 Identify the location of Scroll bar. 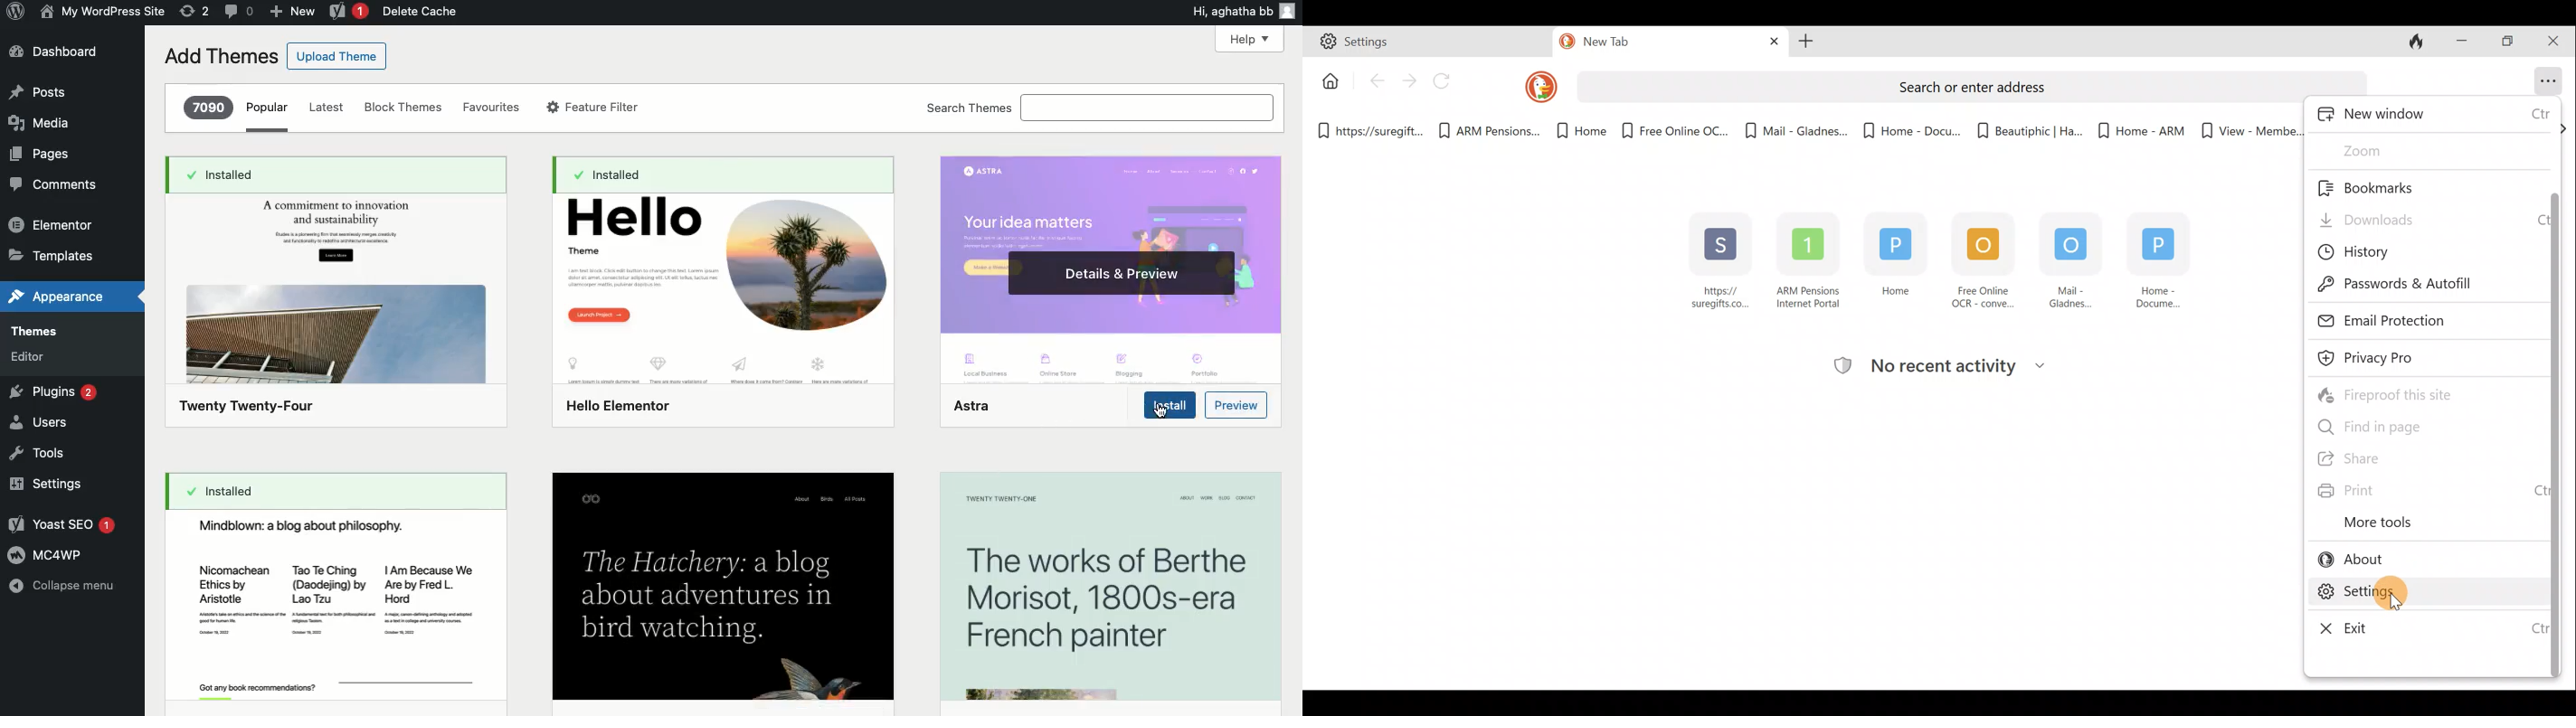
(2553, 404).